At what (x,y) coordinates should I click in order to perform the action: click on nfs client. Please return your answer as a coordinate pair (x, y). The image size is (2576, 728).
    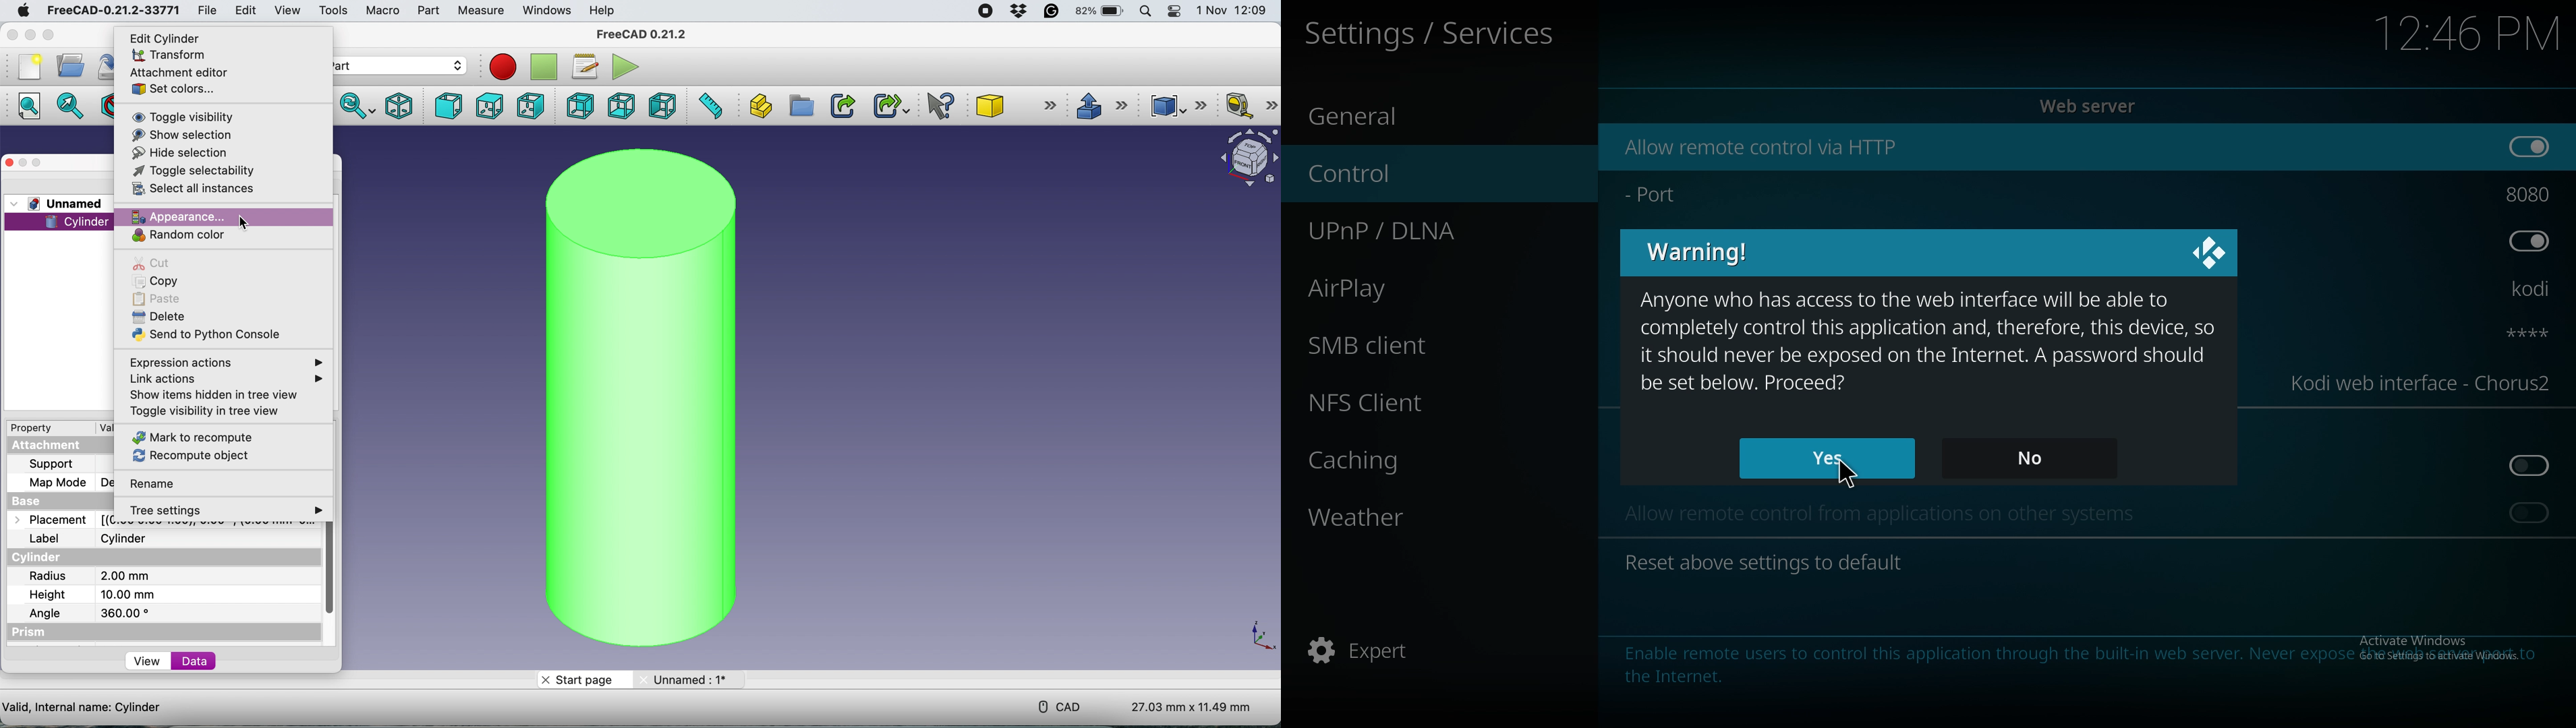
    Looking at the image, I should click on (1391, 402).